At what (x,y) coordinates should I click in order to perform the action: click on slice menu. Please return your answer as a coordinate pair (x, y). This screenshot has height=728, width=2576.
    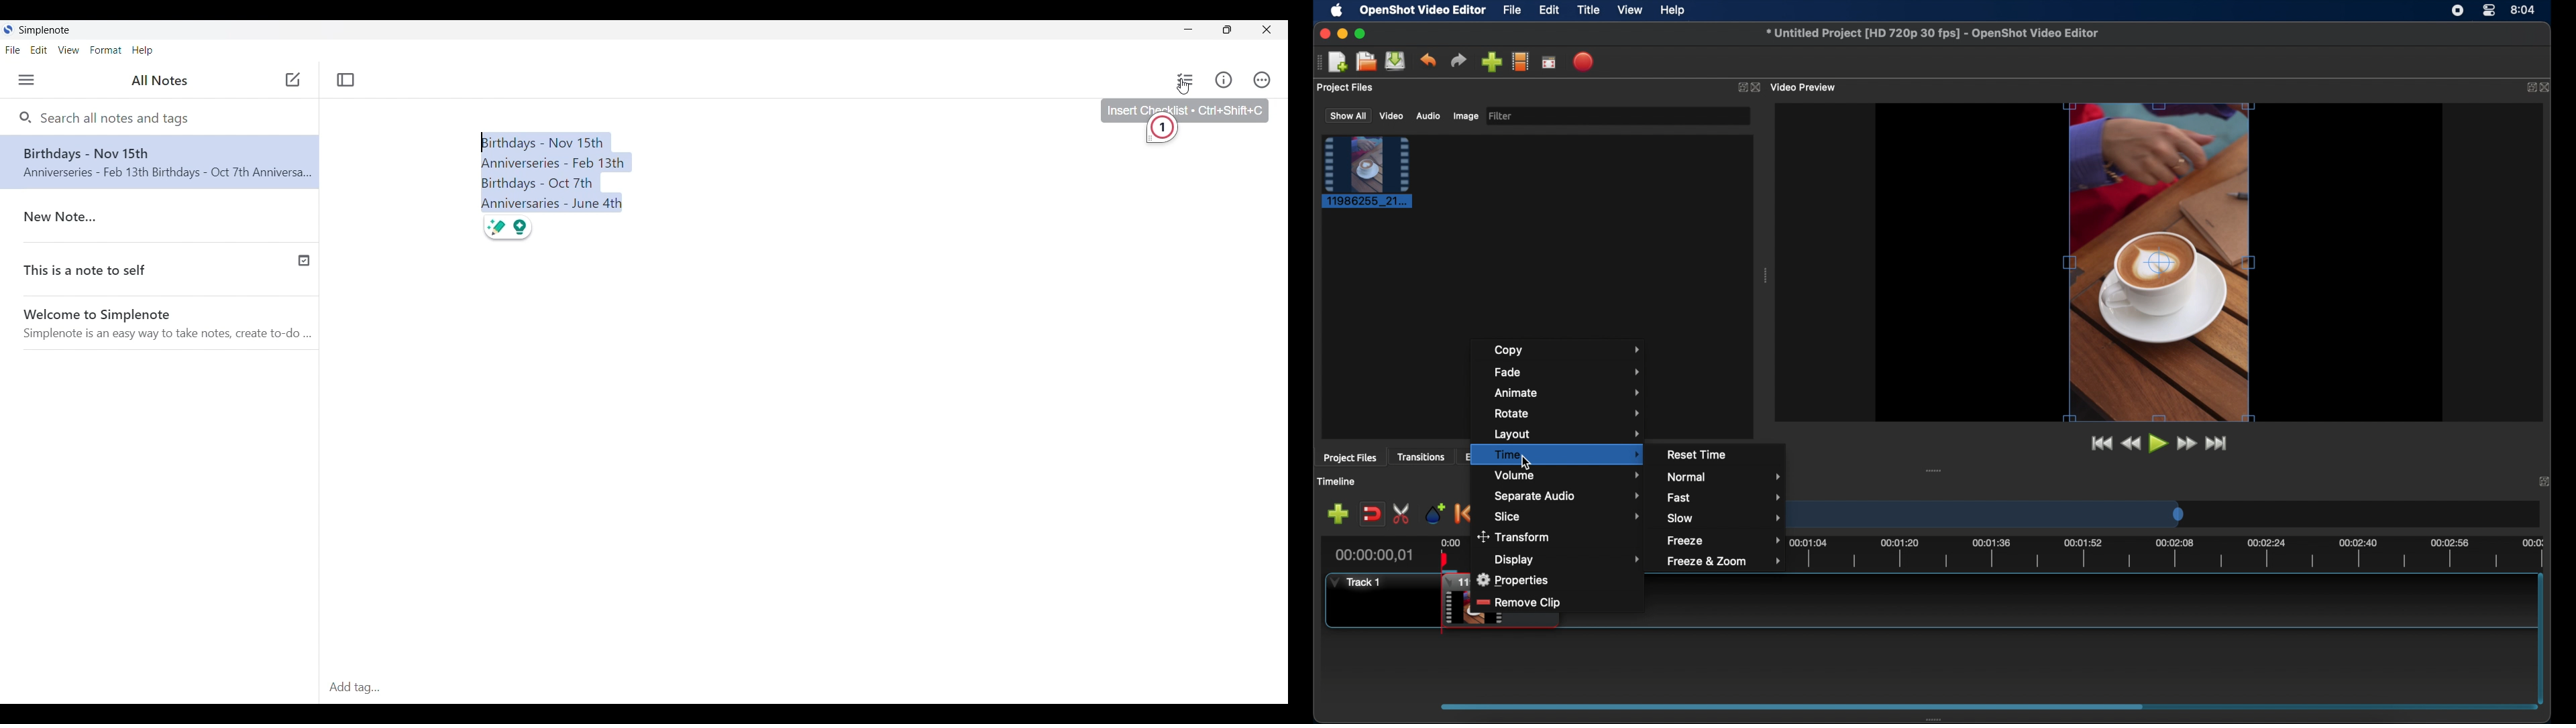
    Looking at the image, I should click on (1568, 516).